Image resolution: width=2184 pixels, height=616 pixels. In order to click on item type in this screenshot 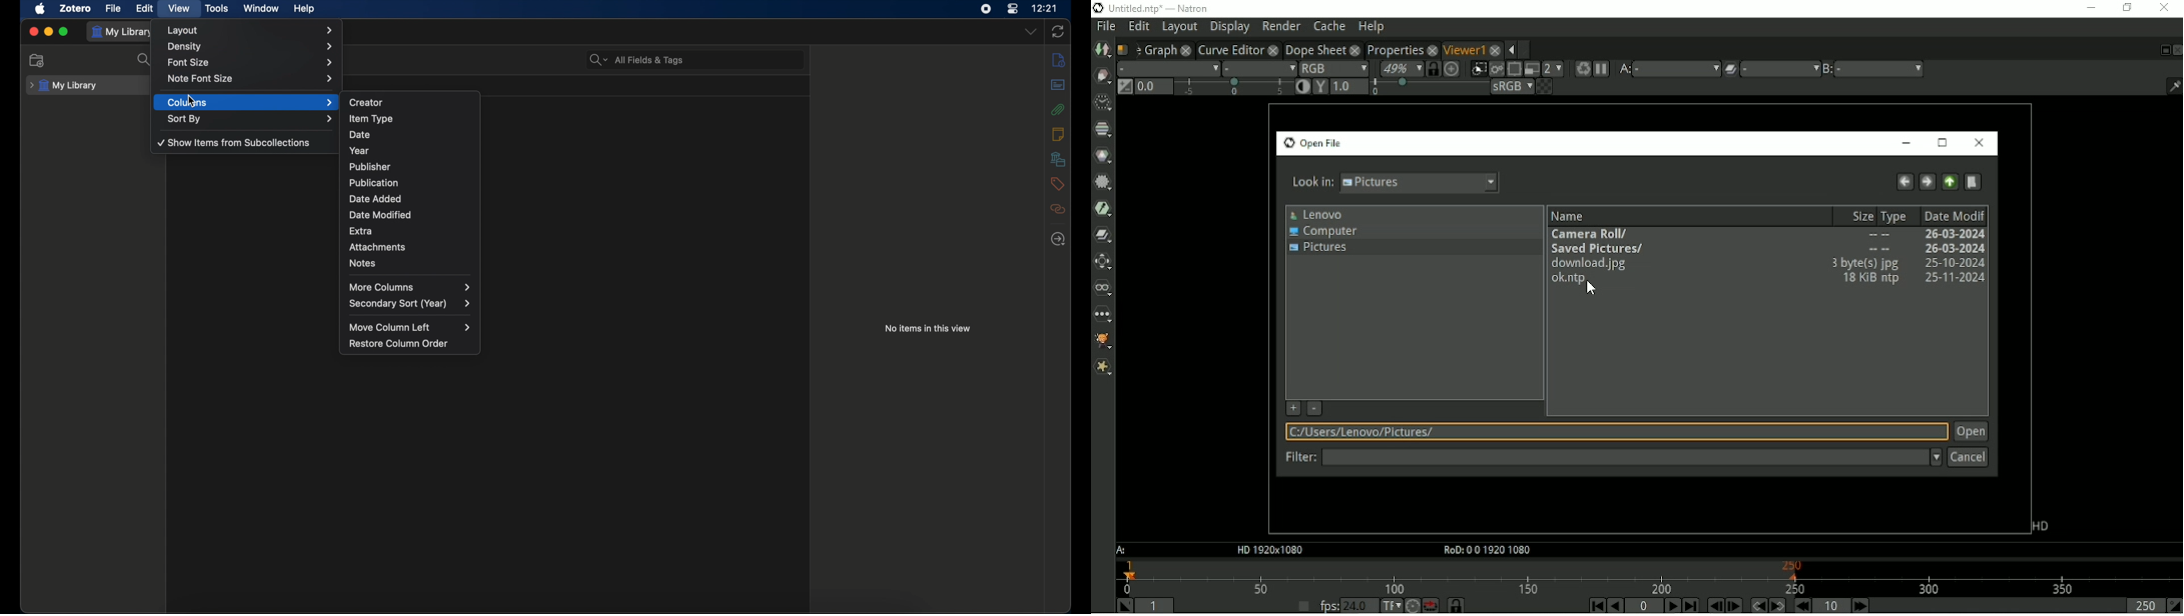, I will do `click(371, 118)`.